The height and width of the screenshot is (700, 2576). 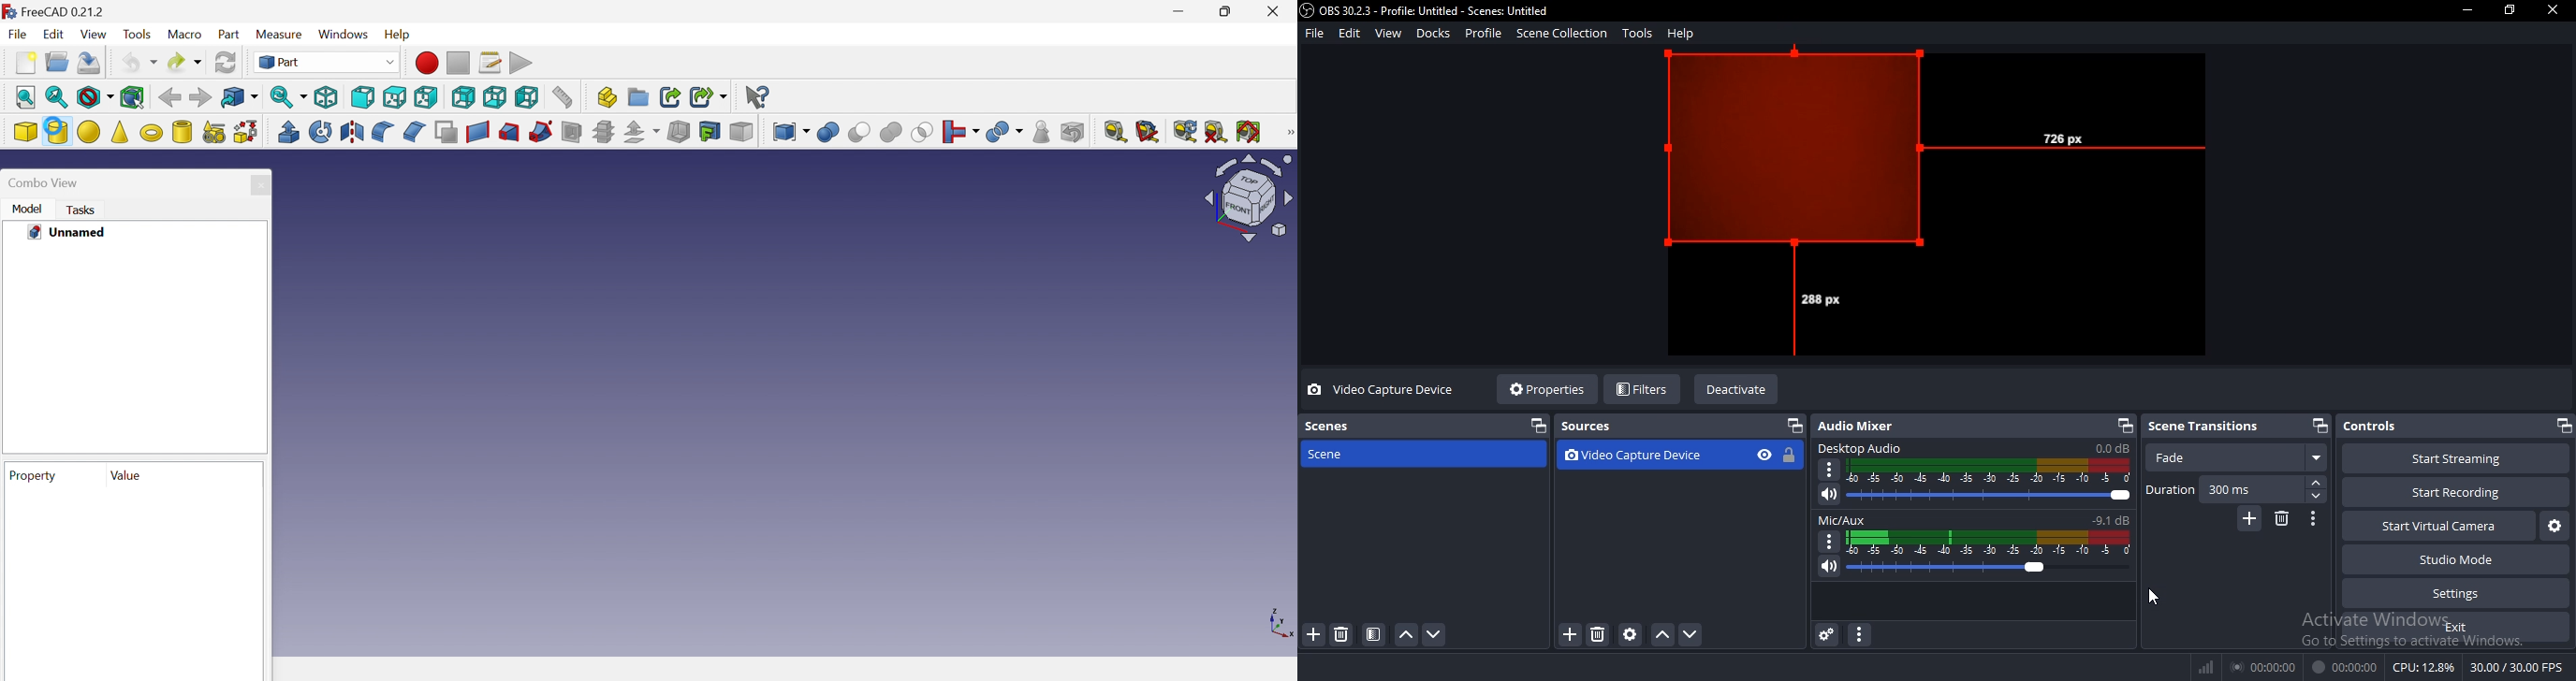 What do you see at coordinates (199, 97) in the screenshot?
I see `Forward` at bounding box center [199, 97].